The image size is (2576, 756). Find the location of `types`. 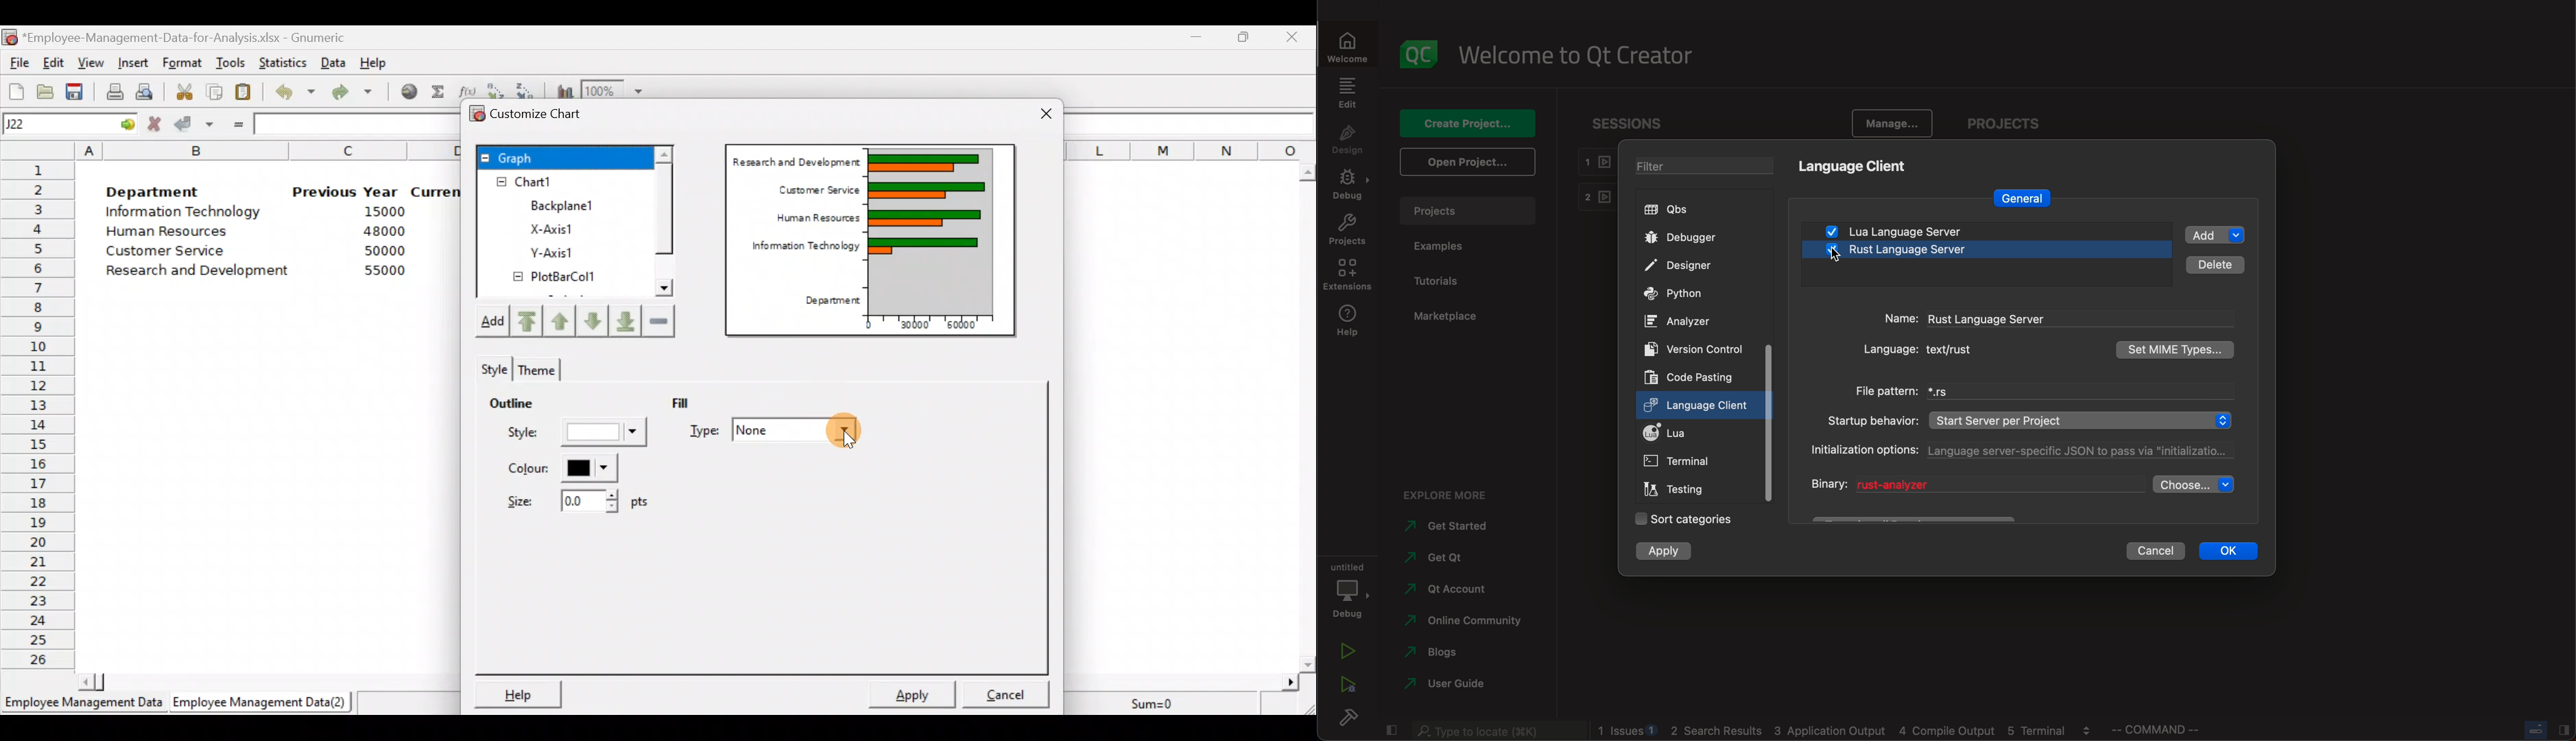

types is located at coordinates (2177, 349).